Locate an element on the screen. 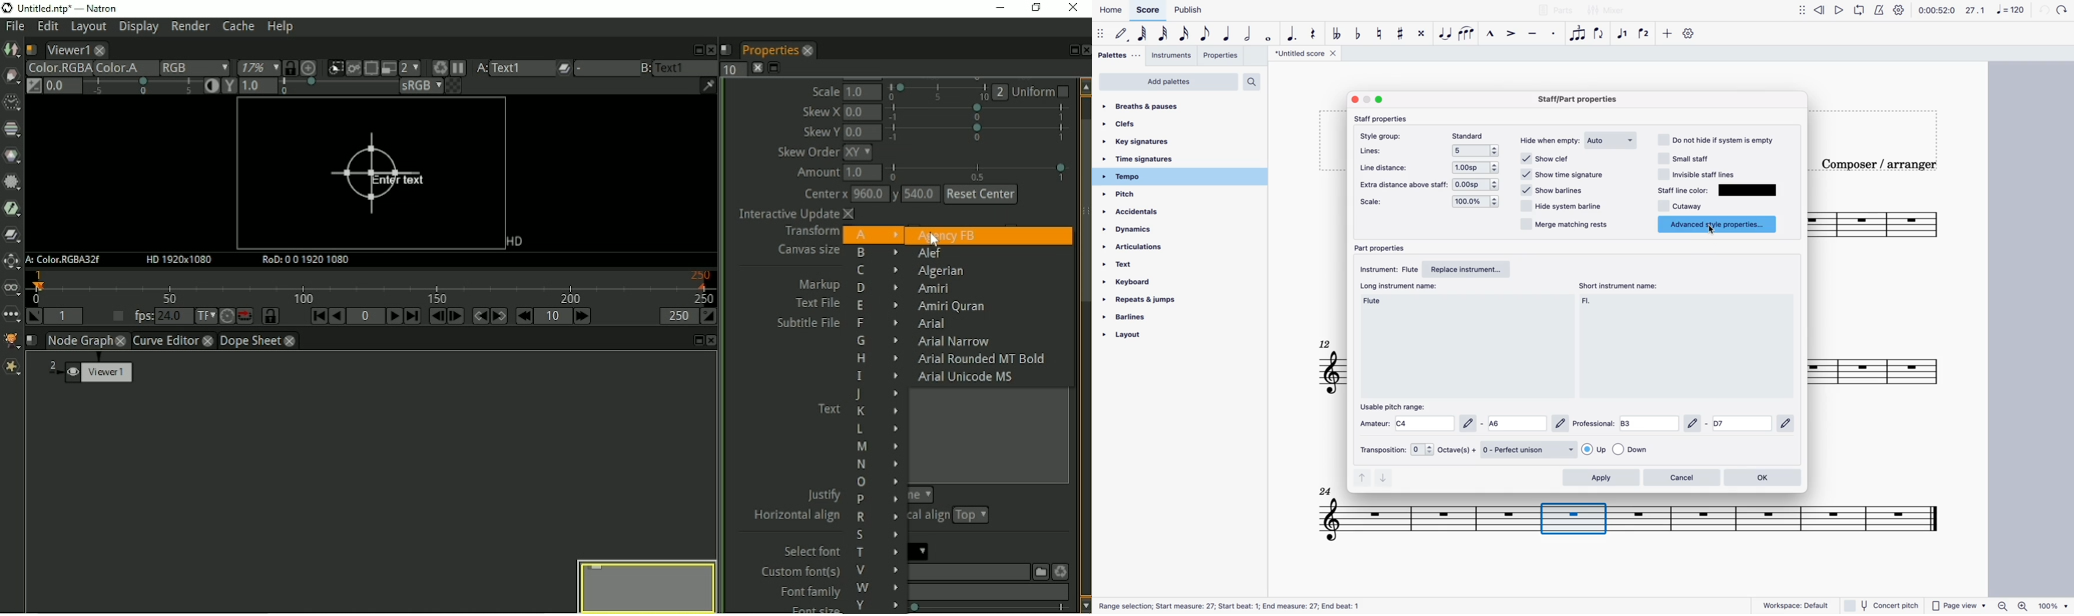 Image resolution: width=2100 pixels, height=616 pixels. invisible staff lines is located at coordinates (1698, 174).